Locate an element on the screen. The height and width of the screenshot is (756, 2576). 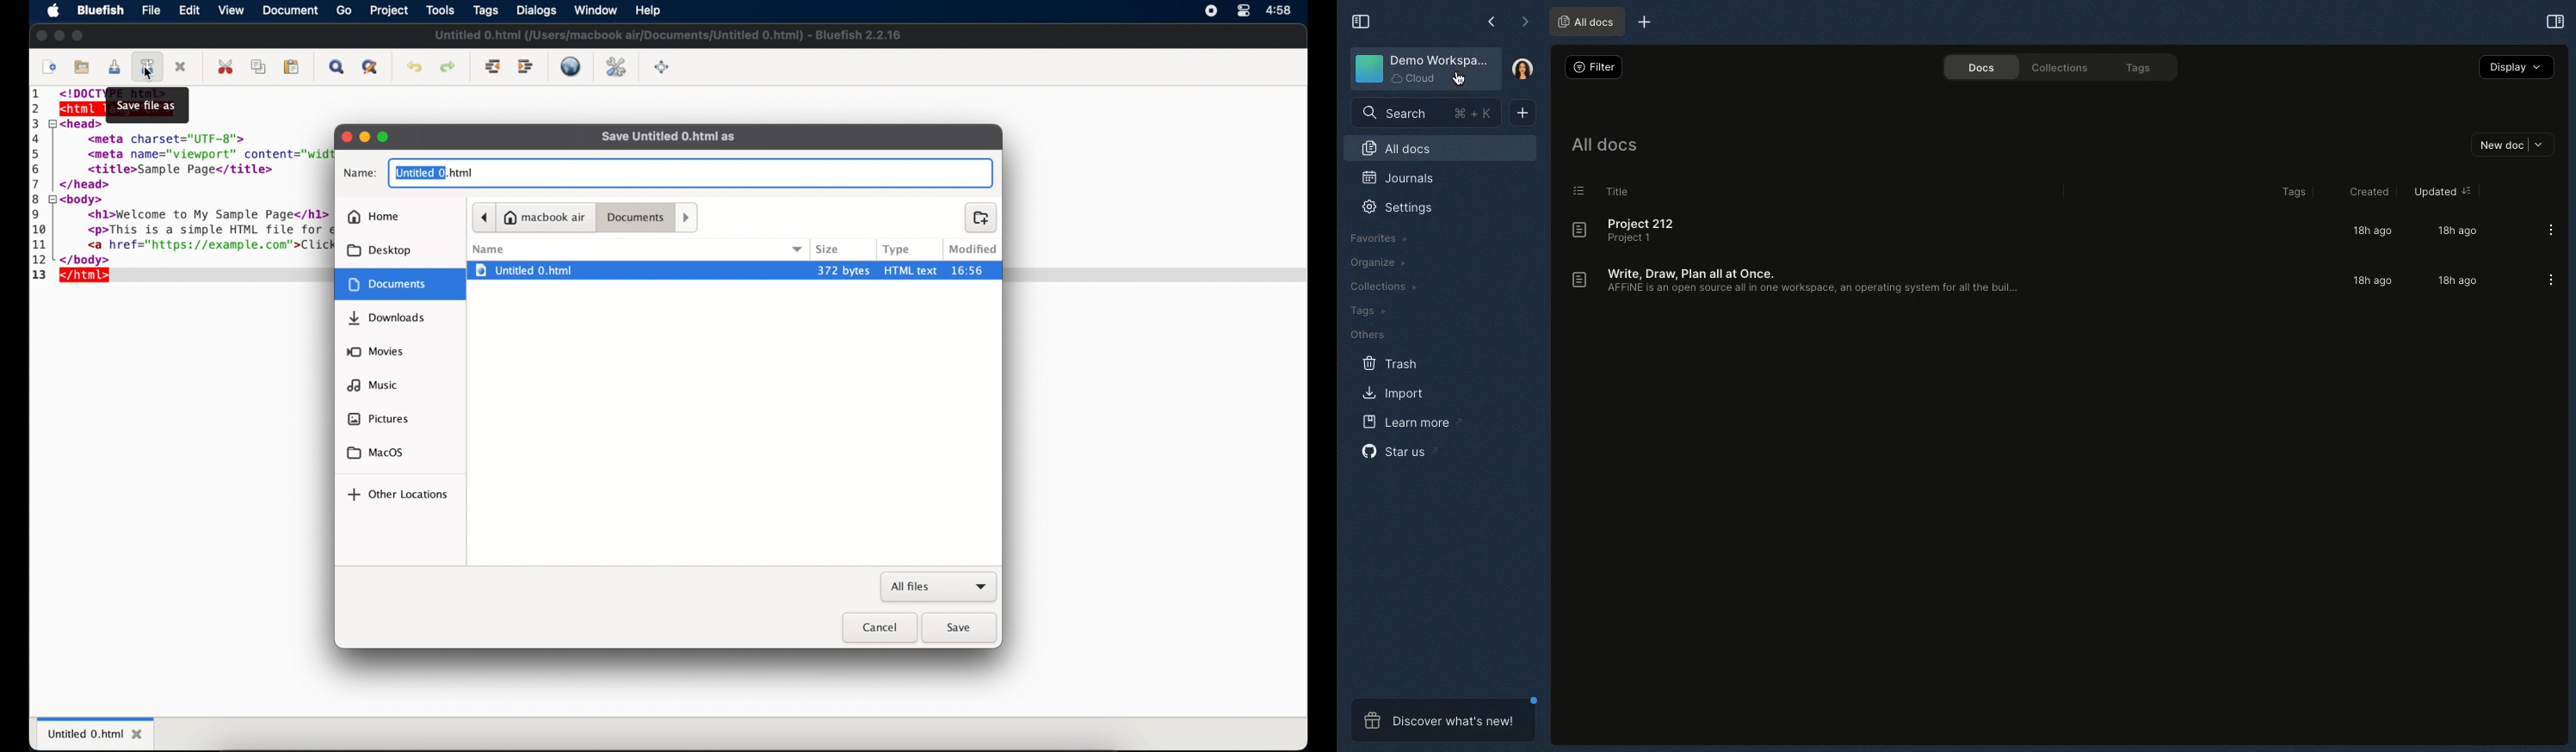
cursor is located at coordinates (149, 75).